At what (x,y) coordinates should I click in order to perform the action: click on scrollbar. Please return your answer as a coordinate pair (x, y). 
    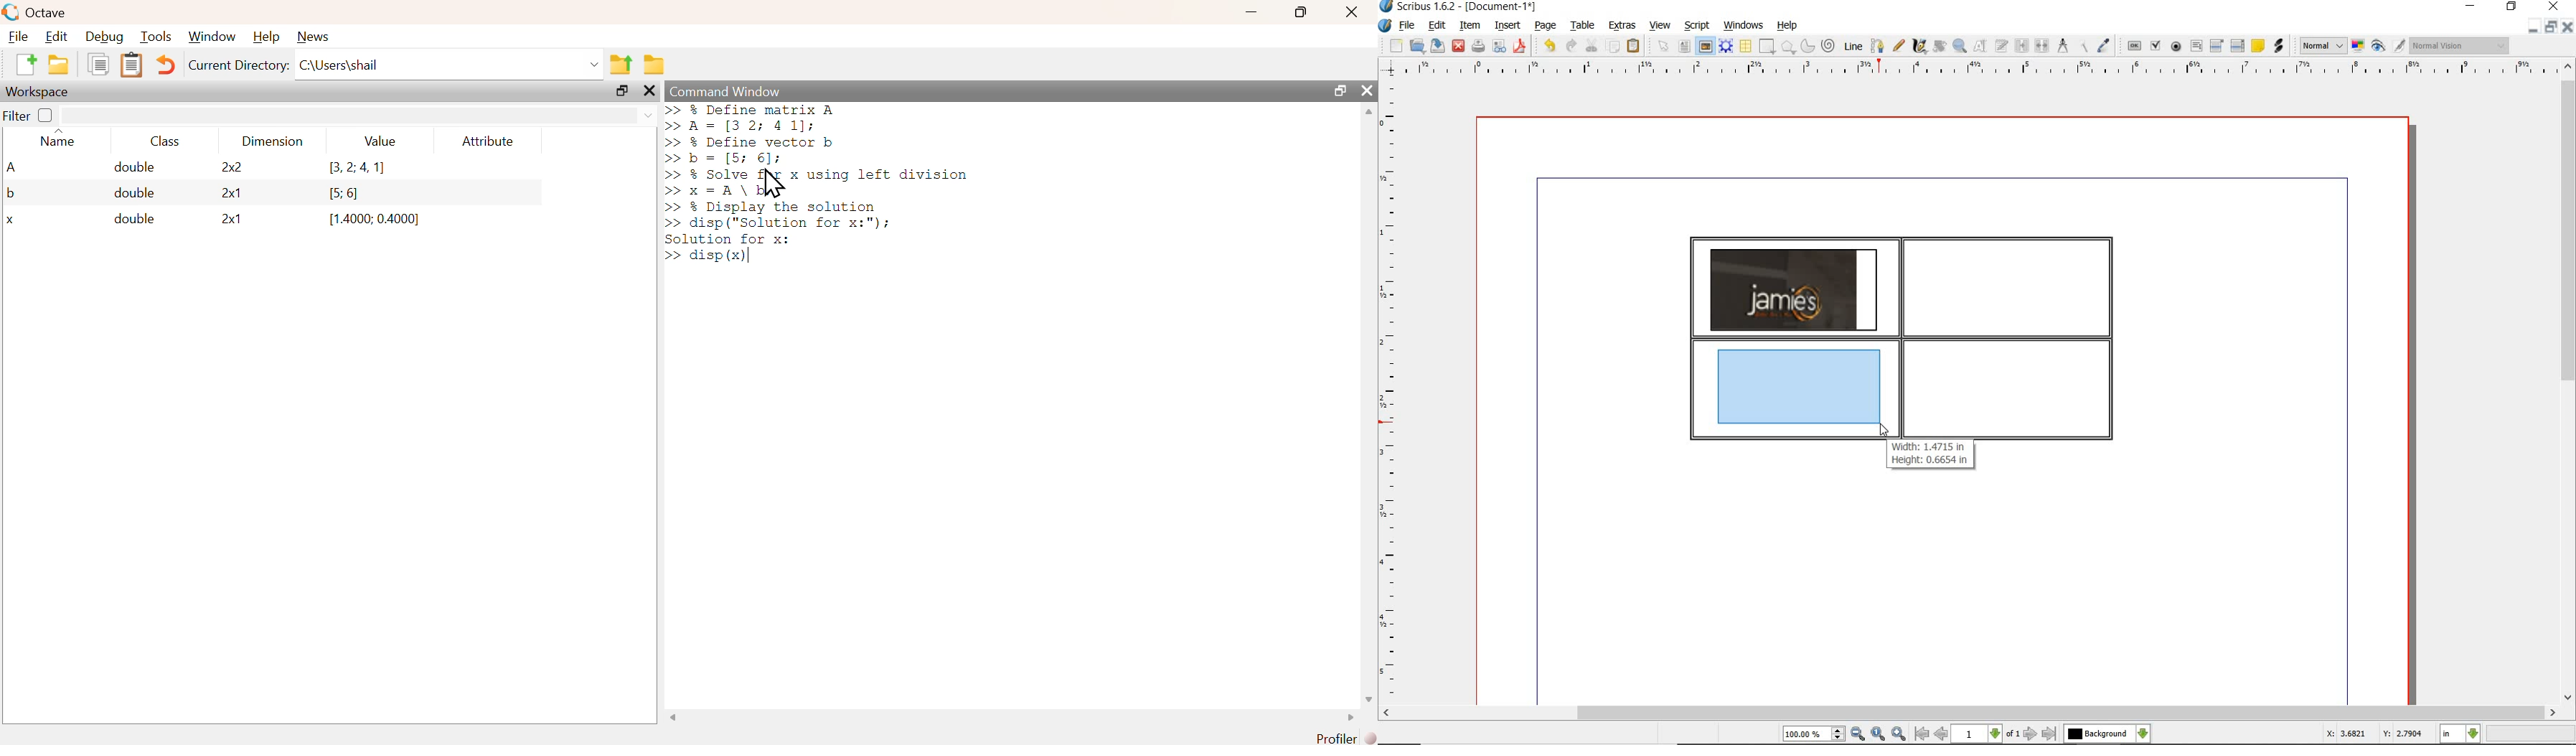
    Looking at the image, I should click on (1969, 713).